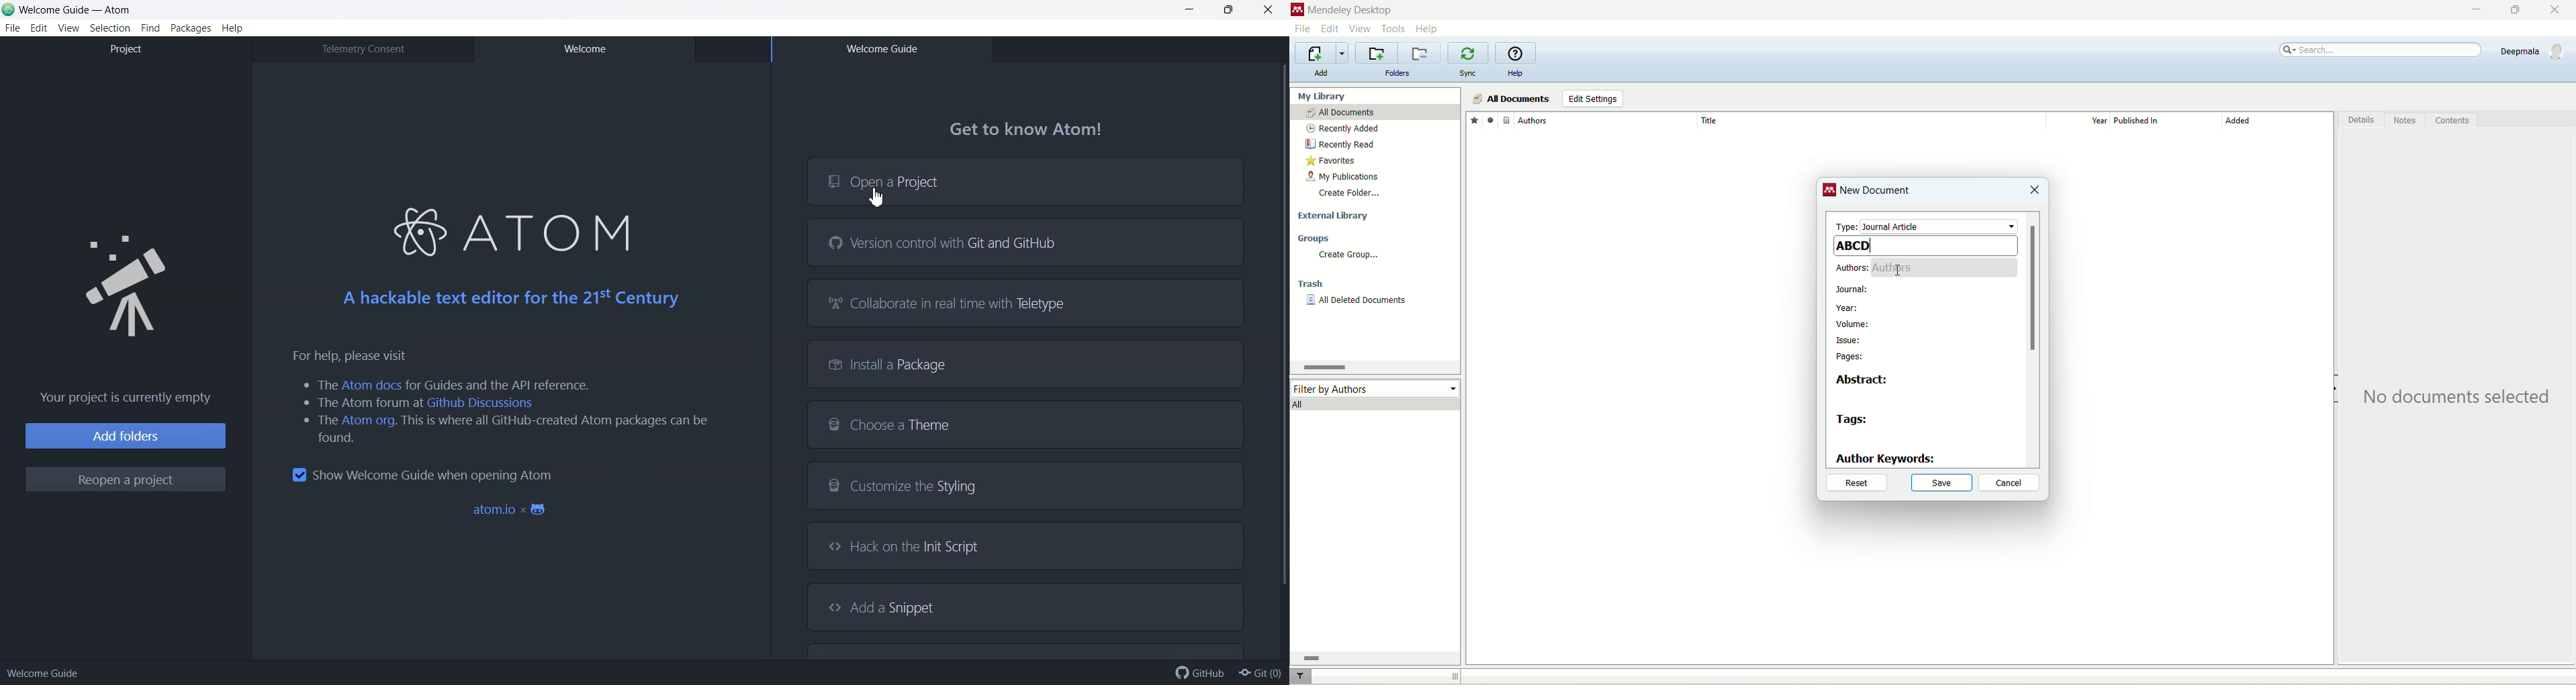  Describe the element at coordinates (1866, 379) in the screenshot. I see `abstract` at that location.